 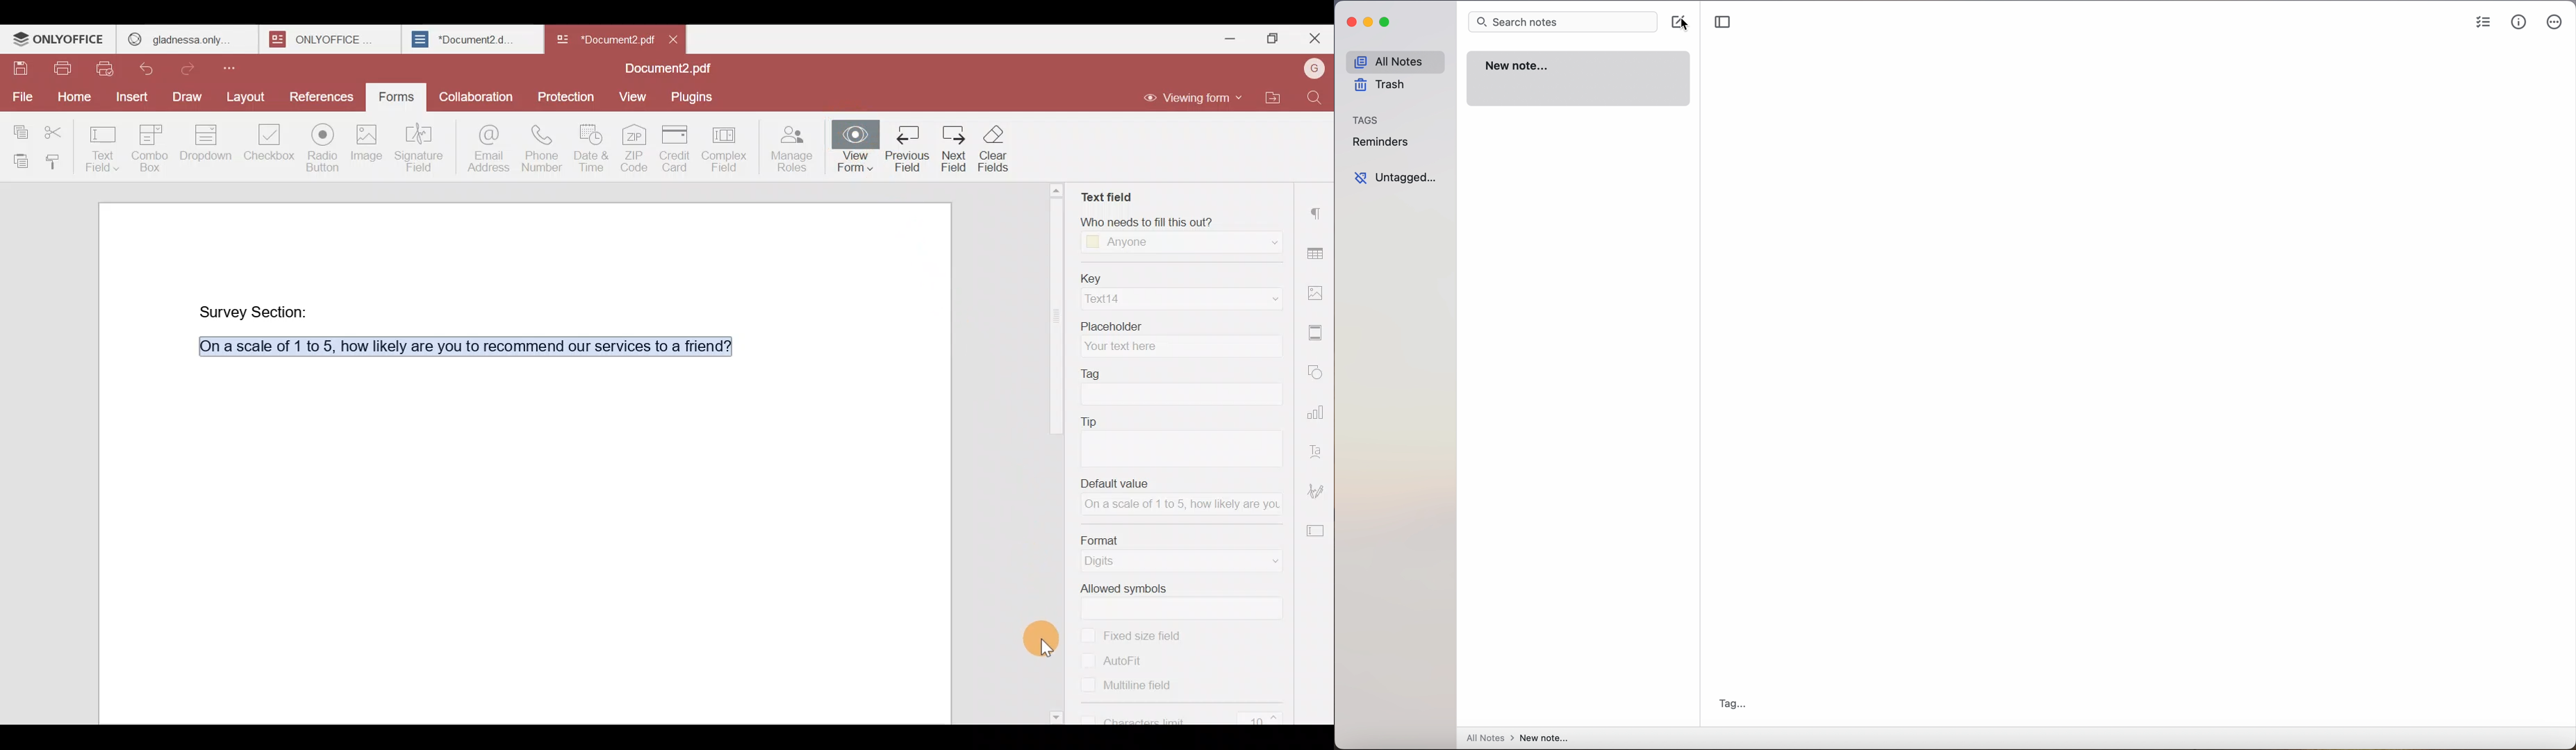 I want to click on Manage roles, so click(x=792, y=147).